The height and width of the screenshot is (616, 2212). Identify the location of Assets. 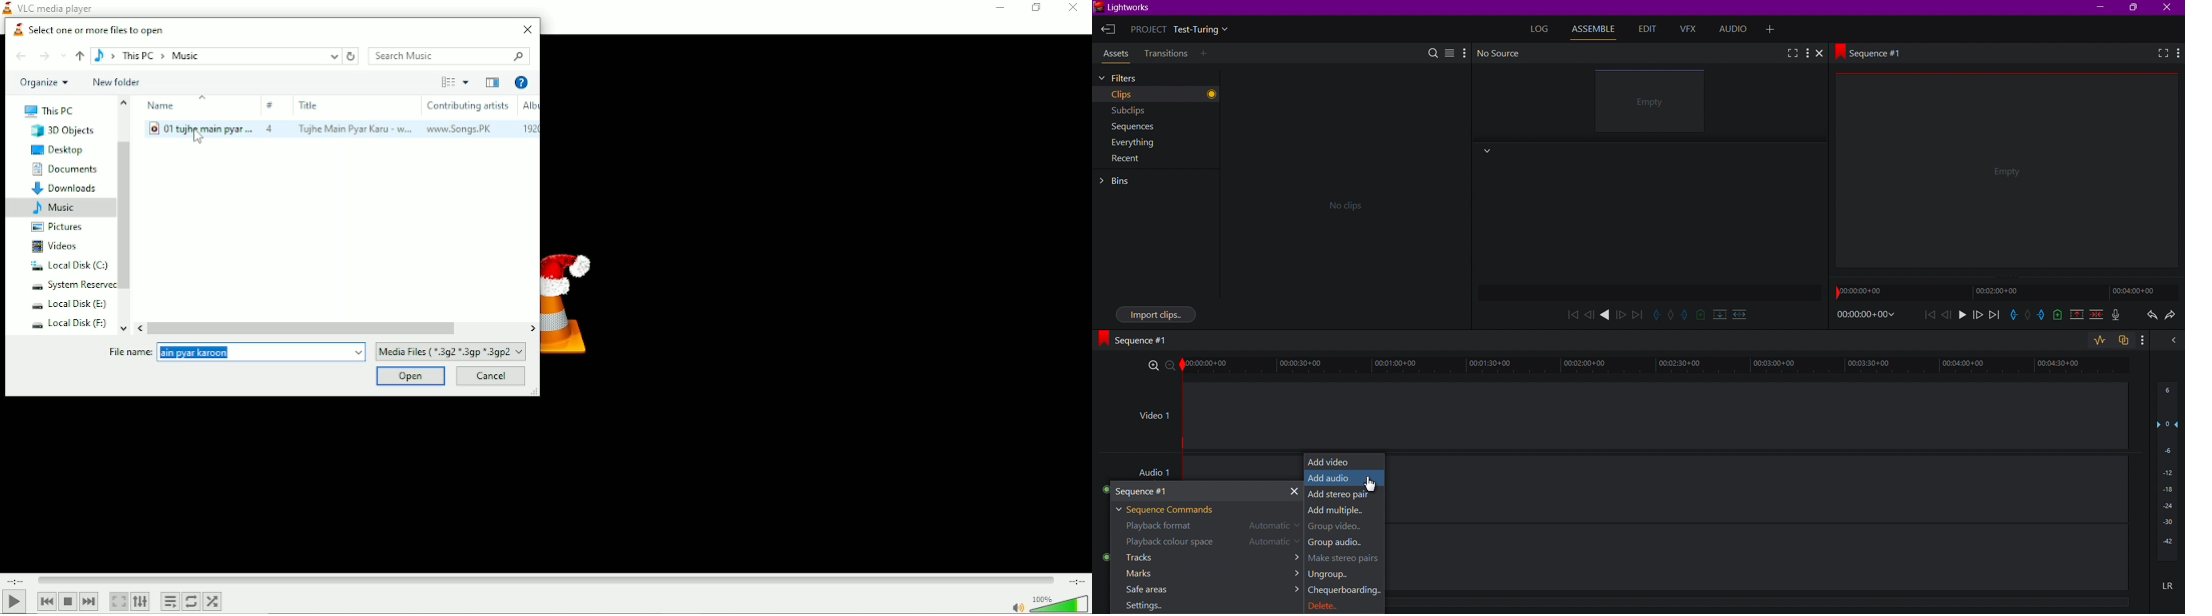
(1114, 55).